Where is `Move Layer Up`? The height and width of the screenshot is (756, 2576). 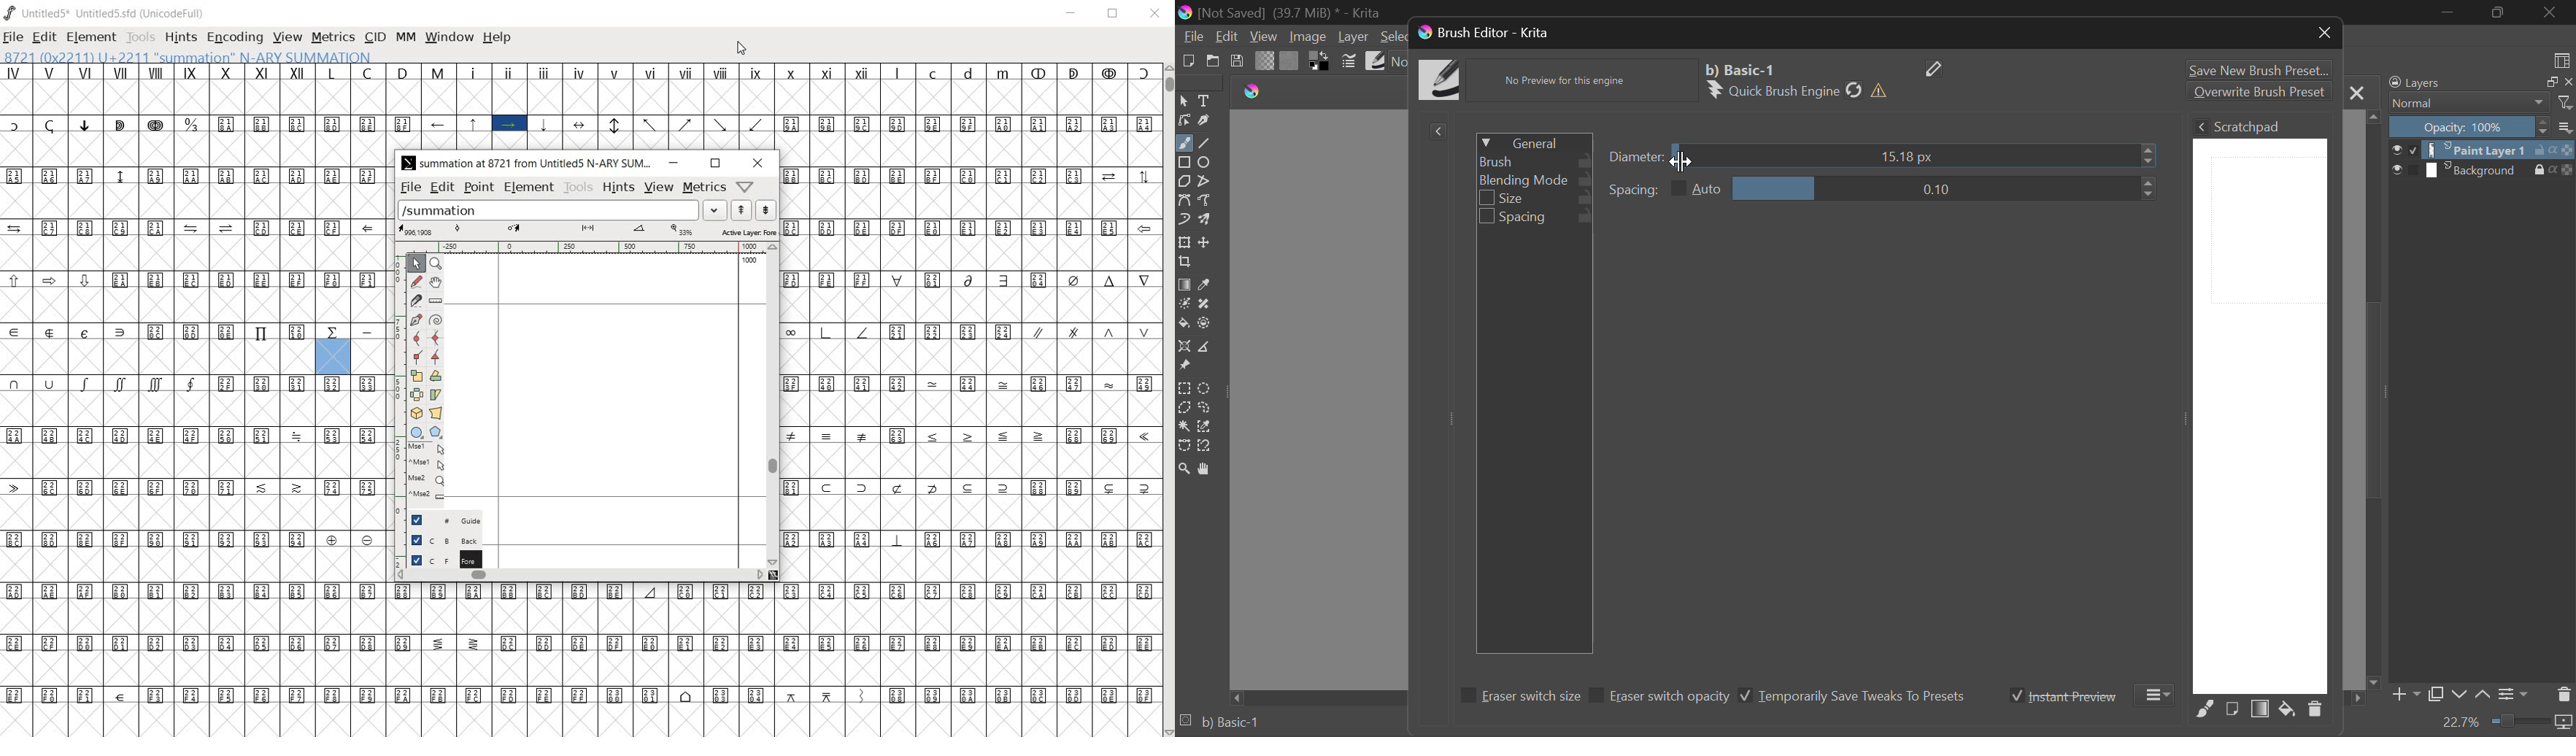 Move Layer Up is located at coordinates (2483, 696).